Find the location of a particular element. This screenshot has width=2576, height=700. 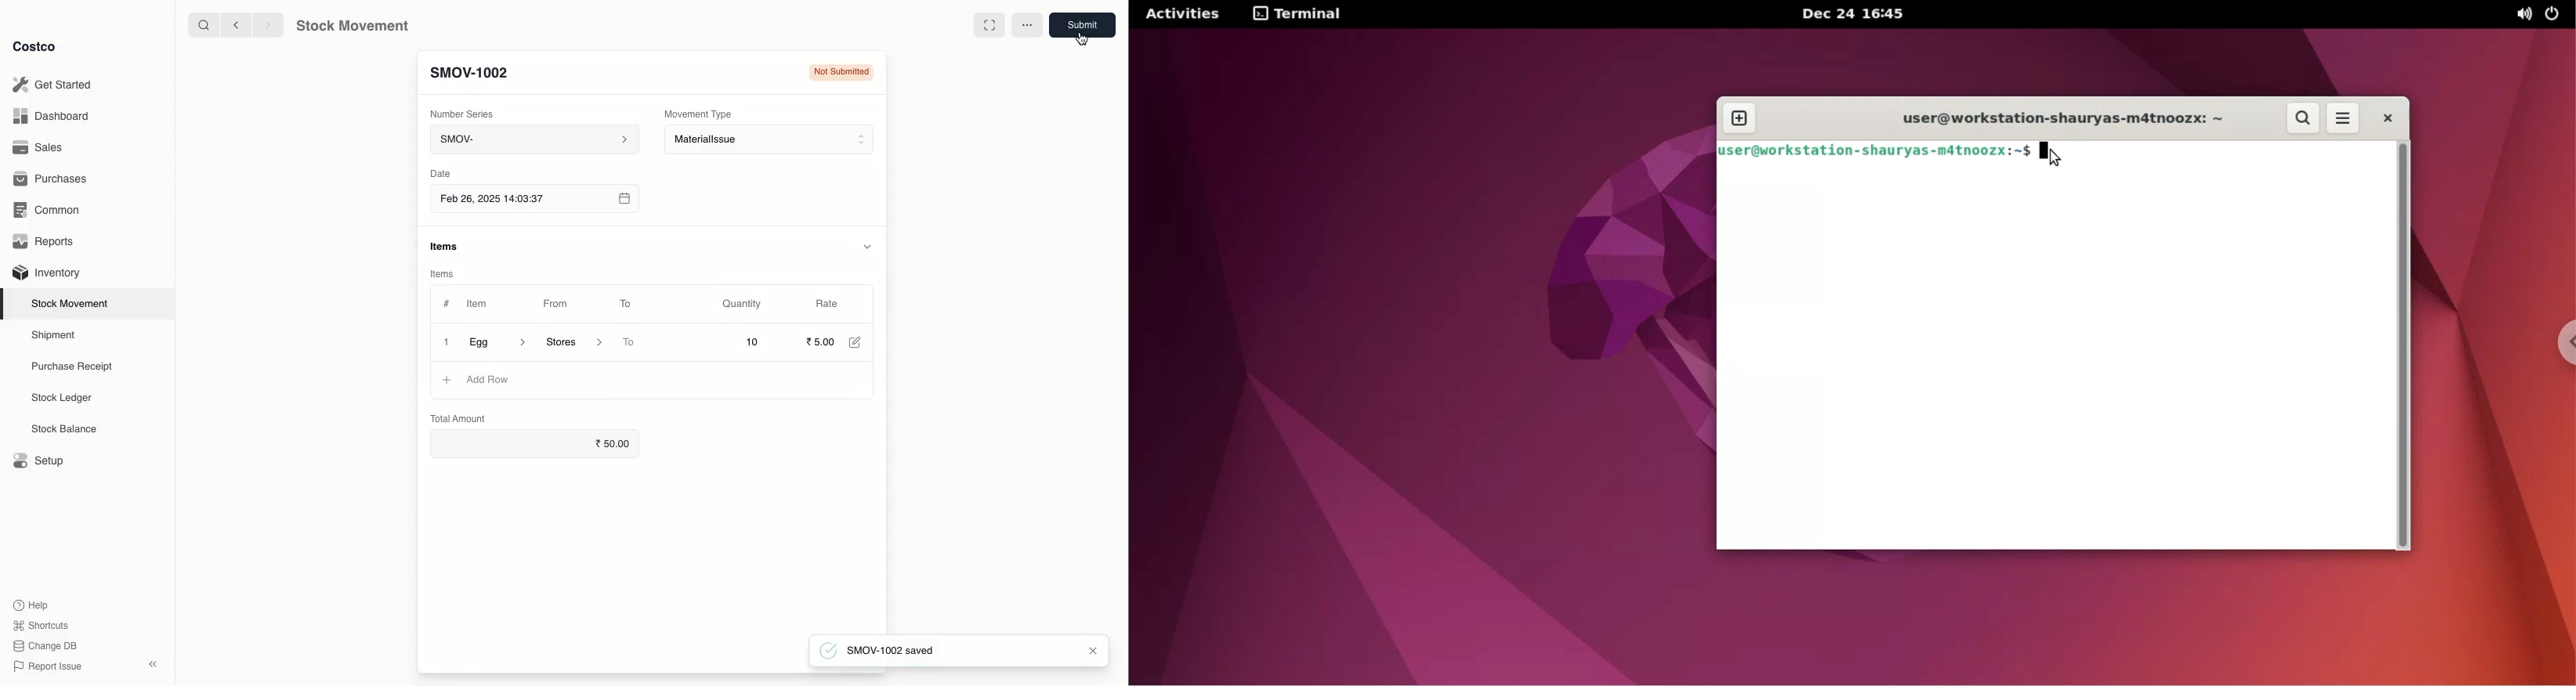

Material Issue is located at coordinates (771, 140).